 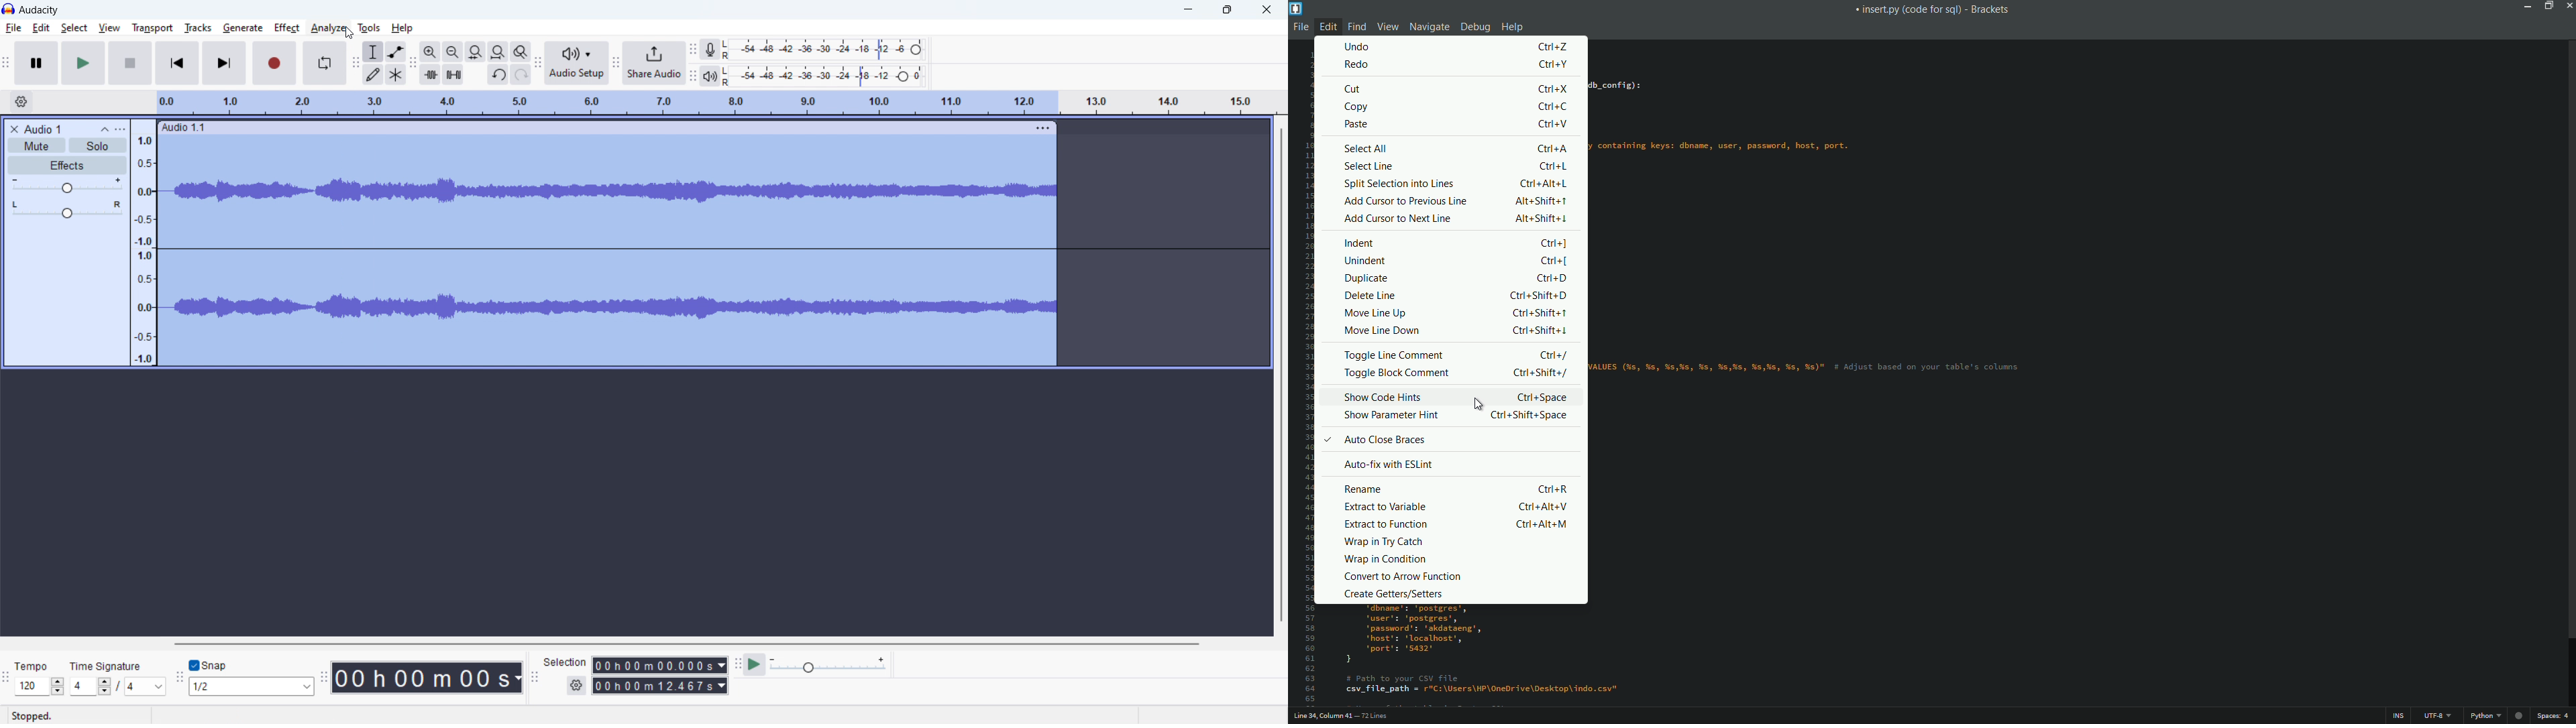 What do you see at coordinates (2488, 716) in the screenshot?
I see `file format` at bounding box center [2488, 716].